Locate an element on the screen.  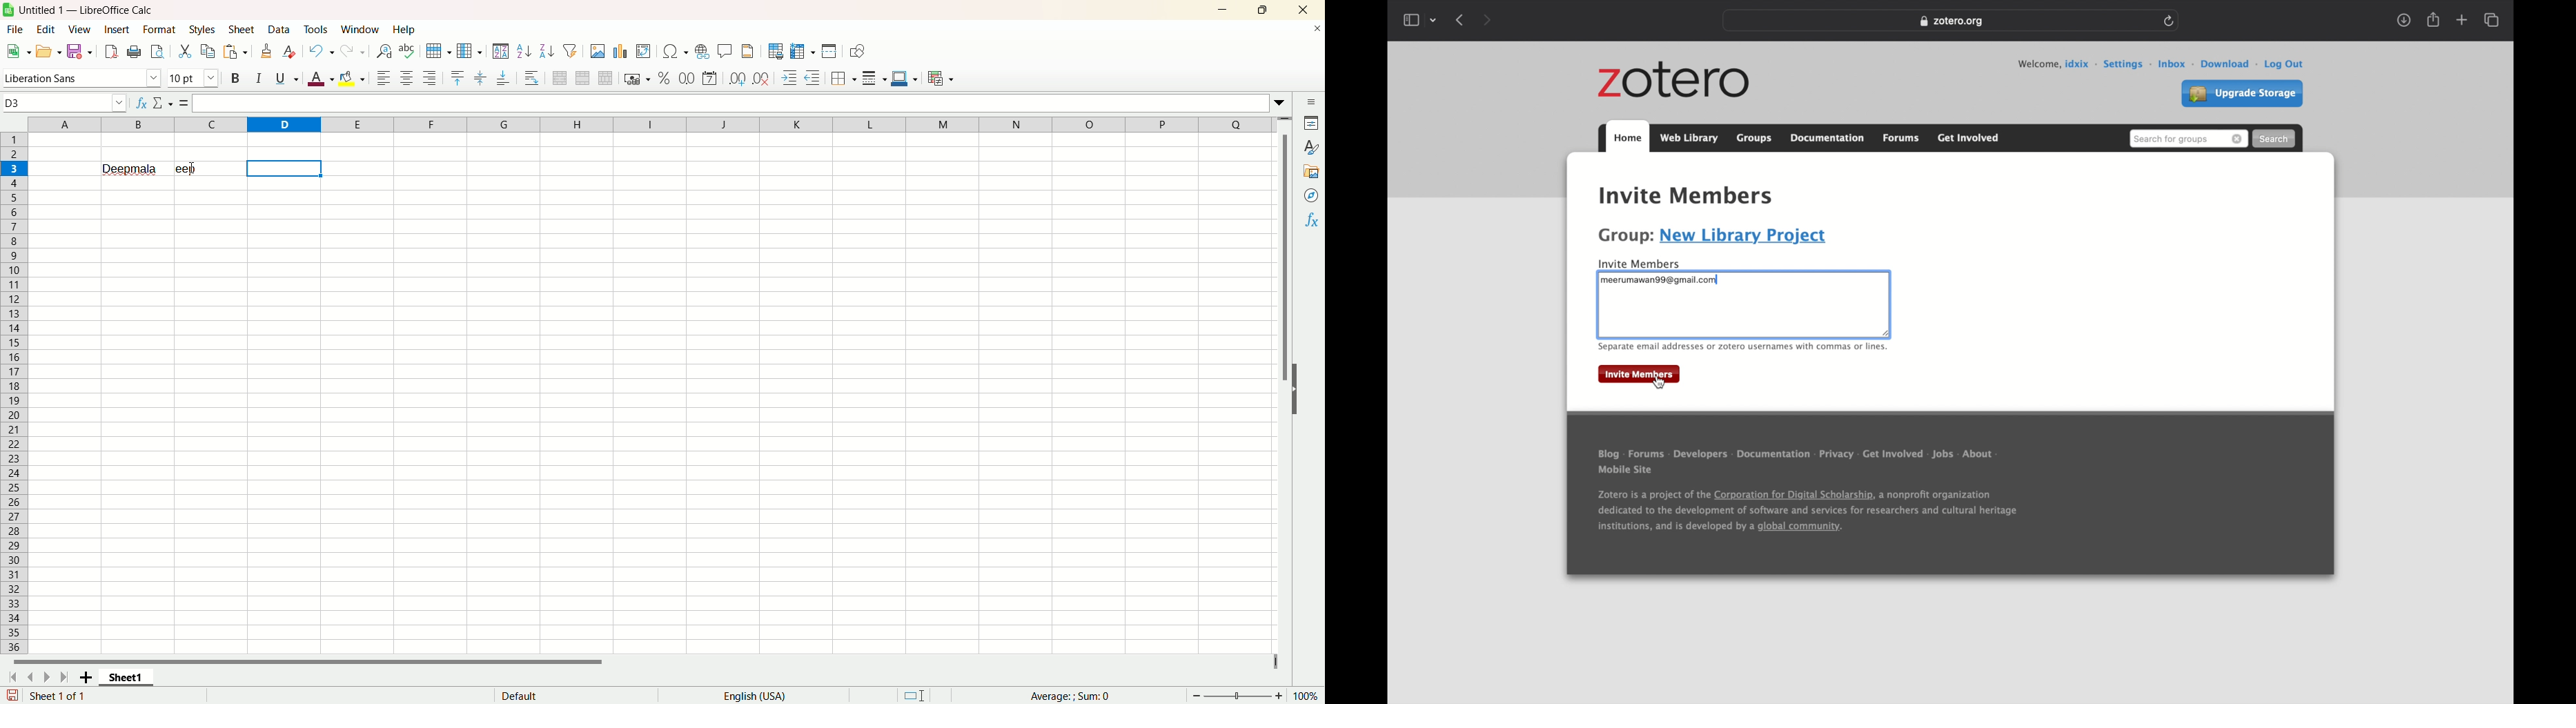
textbox boundary highlighted is located at coordinates (1599, 309).